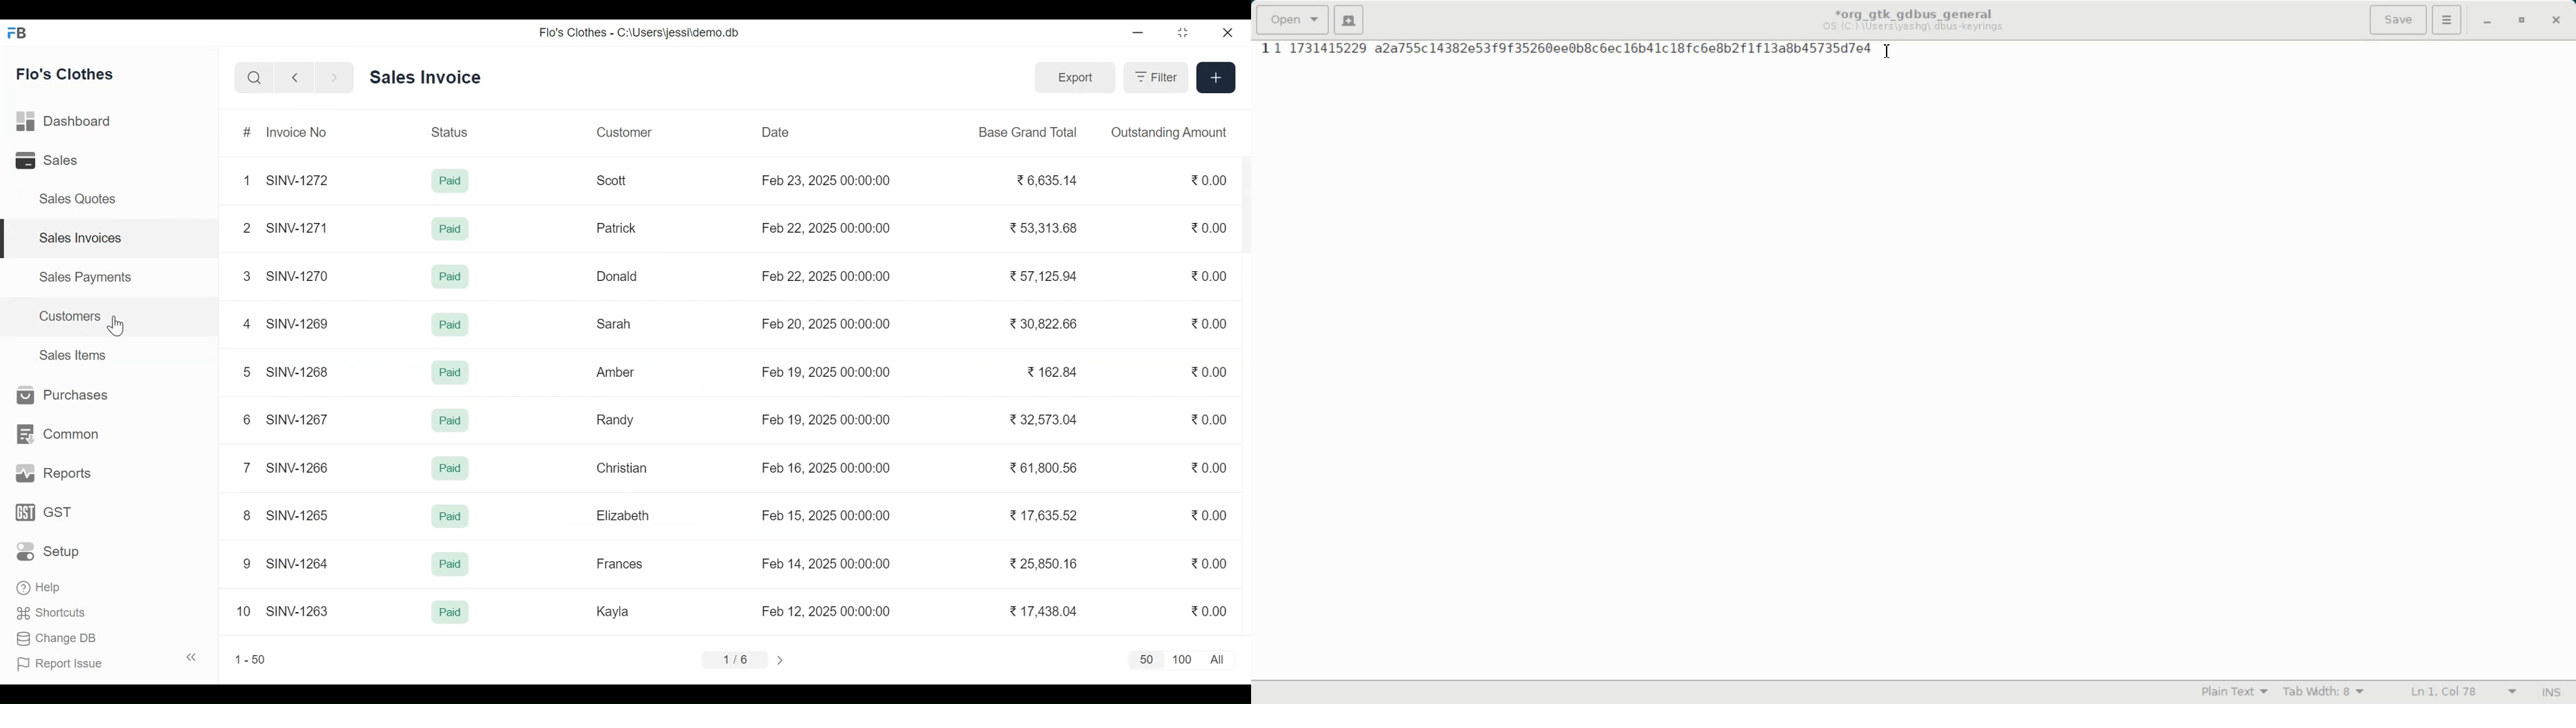 This screenshot has height=728, width=2576. I want to click on Flo's Clothes, so click(67, 74).